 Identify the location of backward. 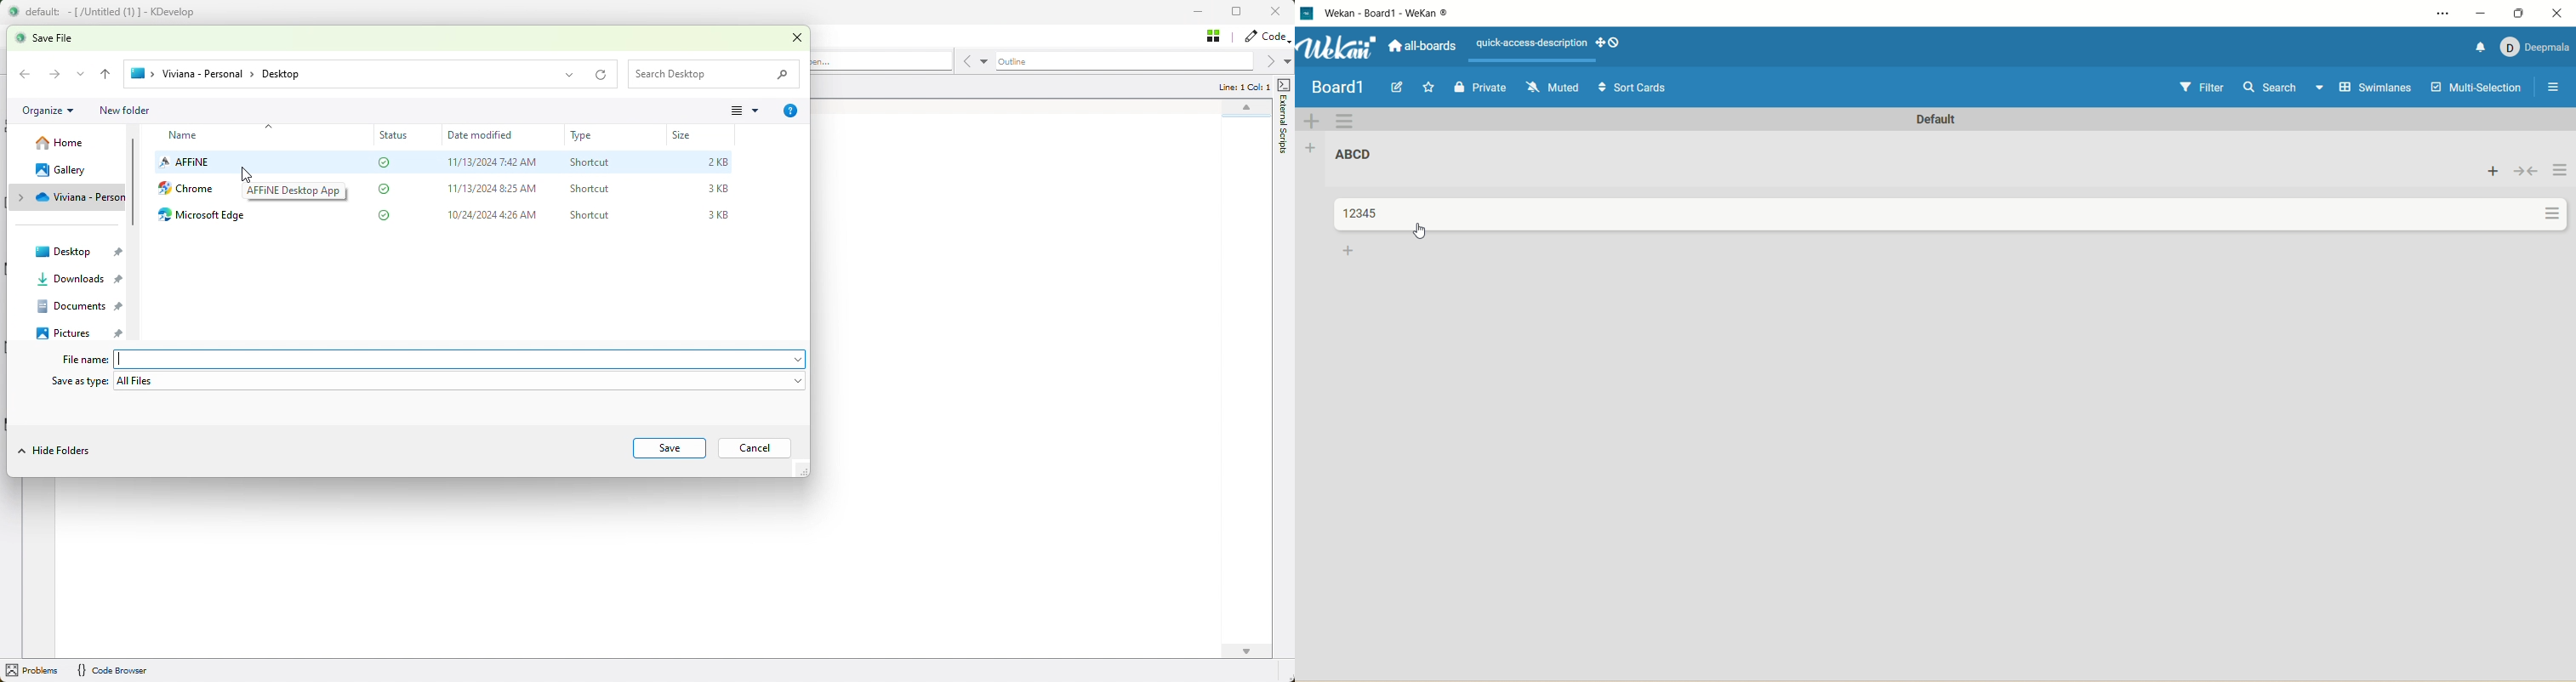
(24, 75).